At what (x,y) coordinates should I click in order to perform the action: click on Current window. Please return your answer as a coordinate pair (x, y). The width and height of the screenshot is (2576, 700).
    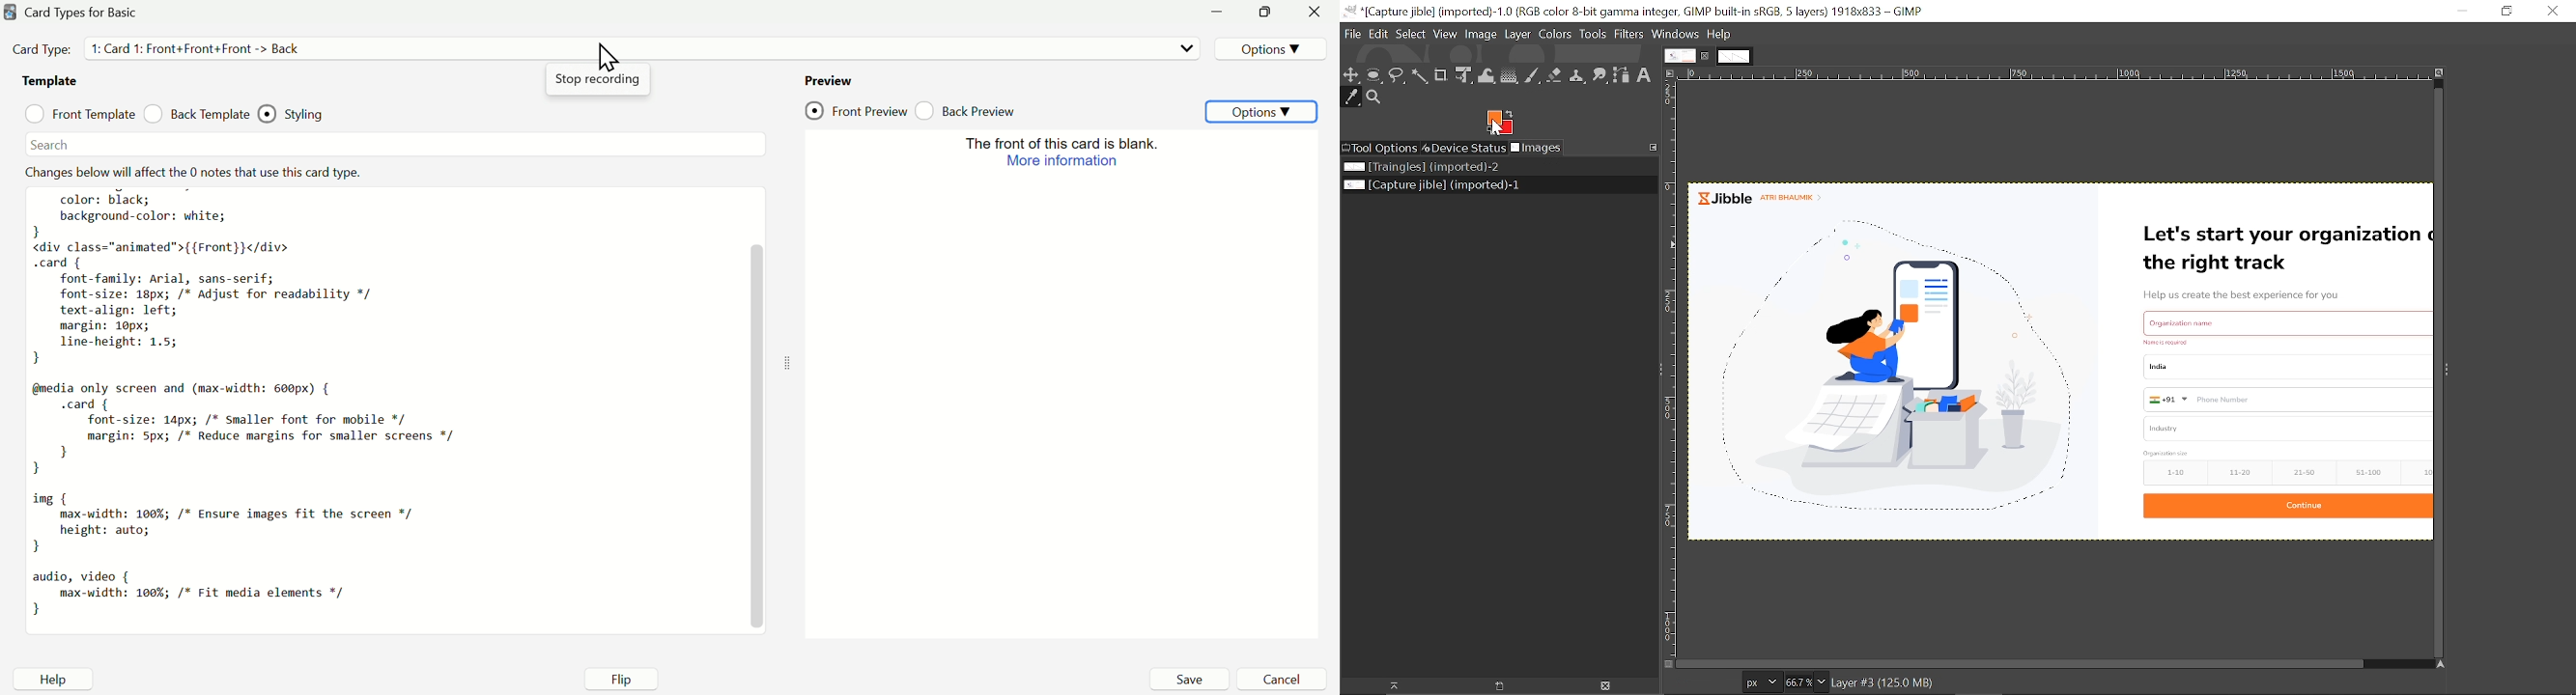
    Looking at the image, I should click on (1634, 12).